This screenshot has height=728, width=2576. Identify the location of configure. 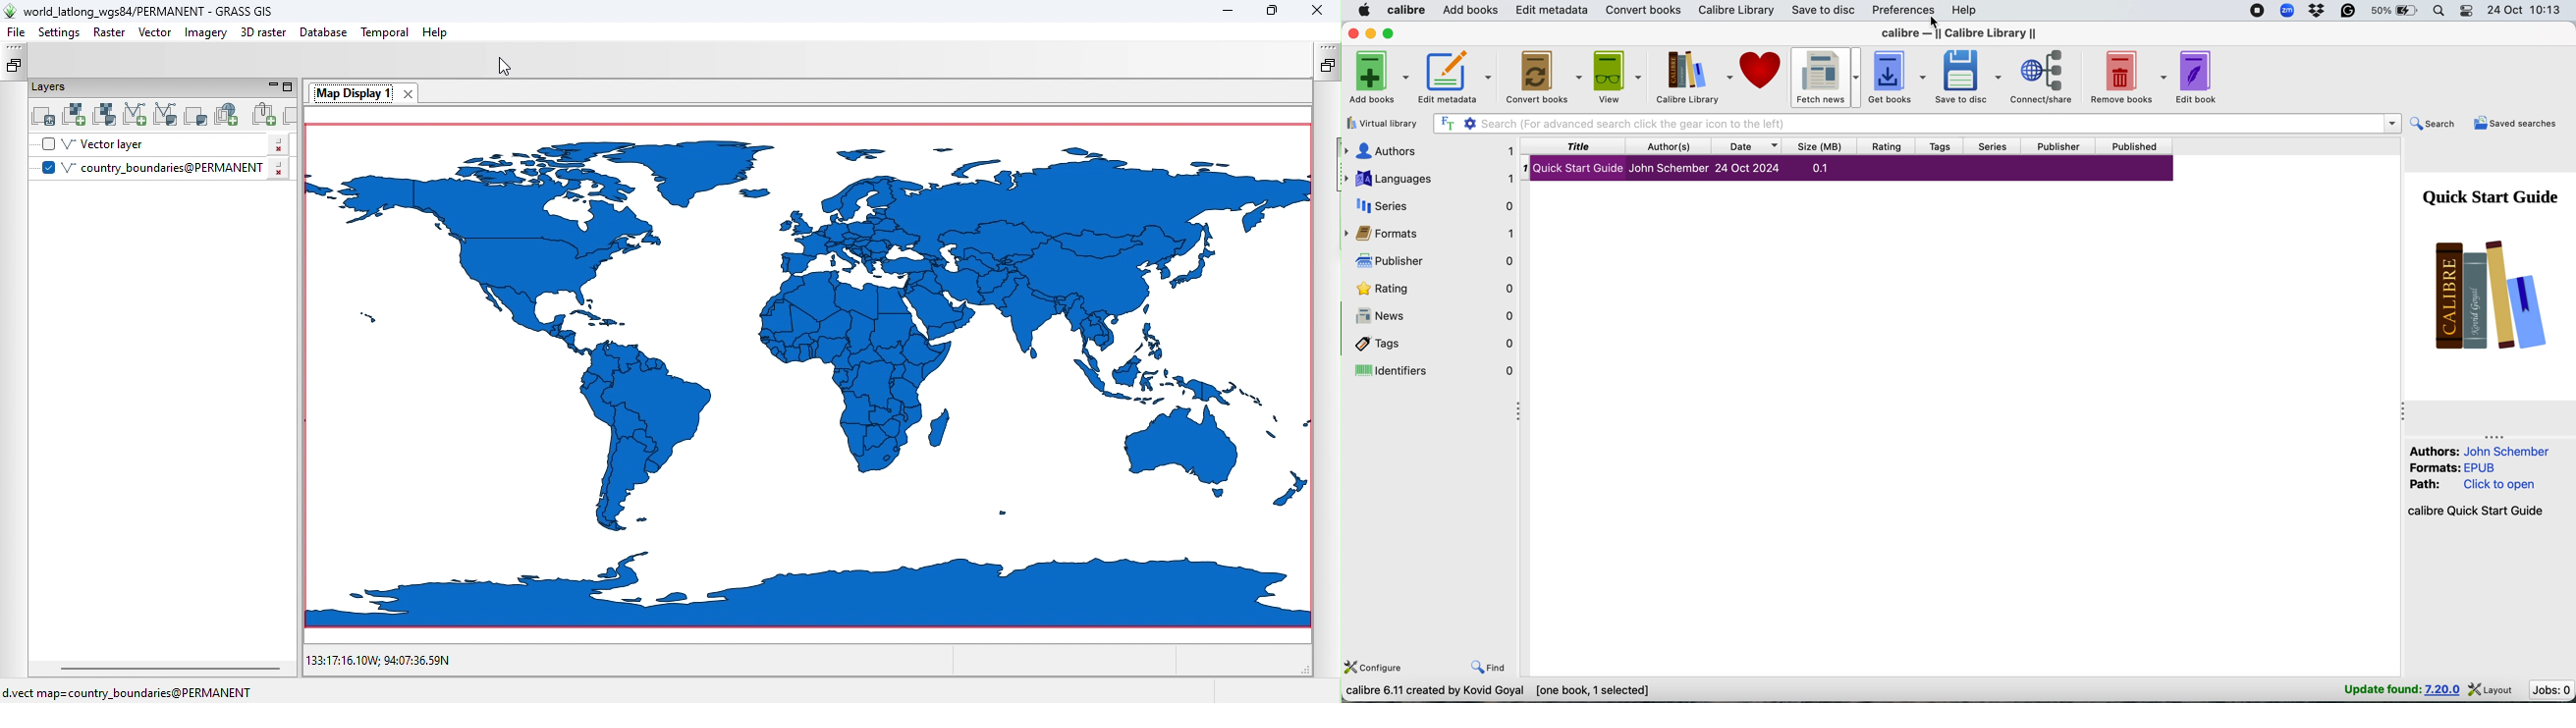
(1377, 667).